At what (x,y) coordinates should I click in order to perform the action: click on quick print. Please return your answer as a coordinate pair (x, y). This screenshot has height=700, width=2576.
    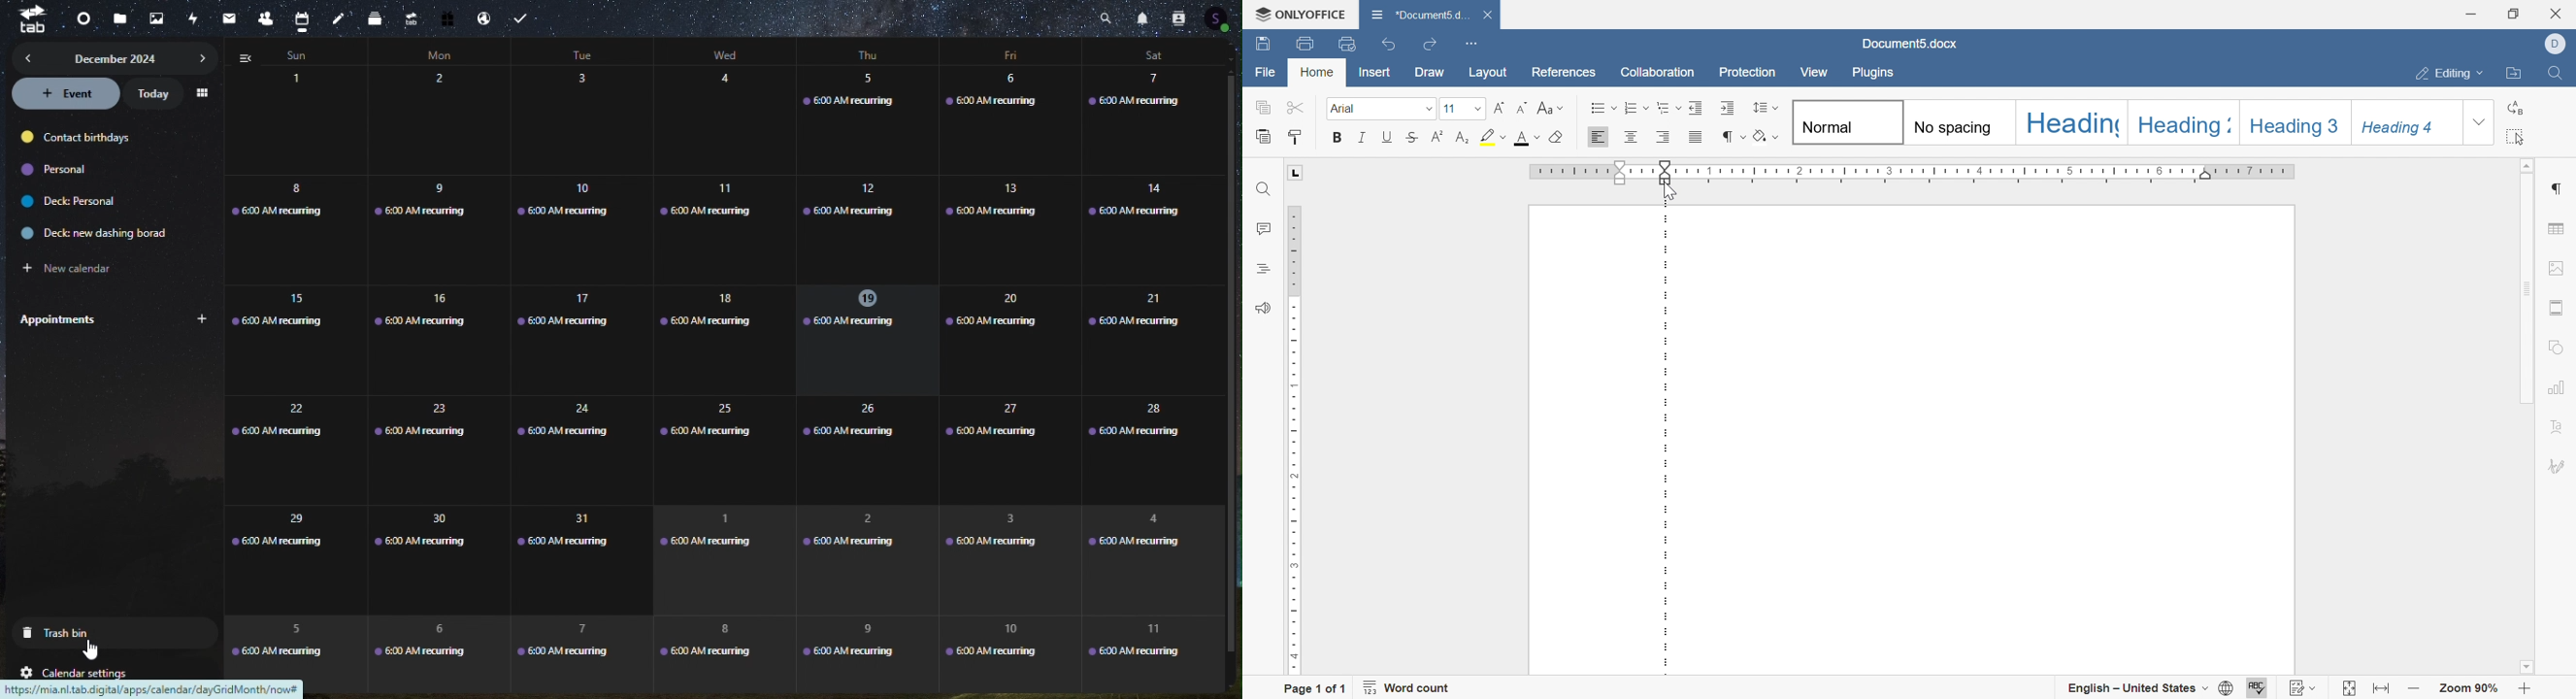
    Looking at the image, I should click on (1349, 42).